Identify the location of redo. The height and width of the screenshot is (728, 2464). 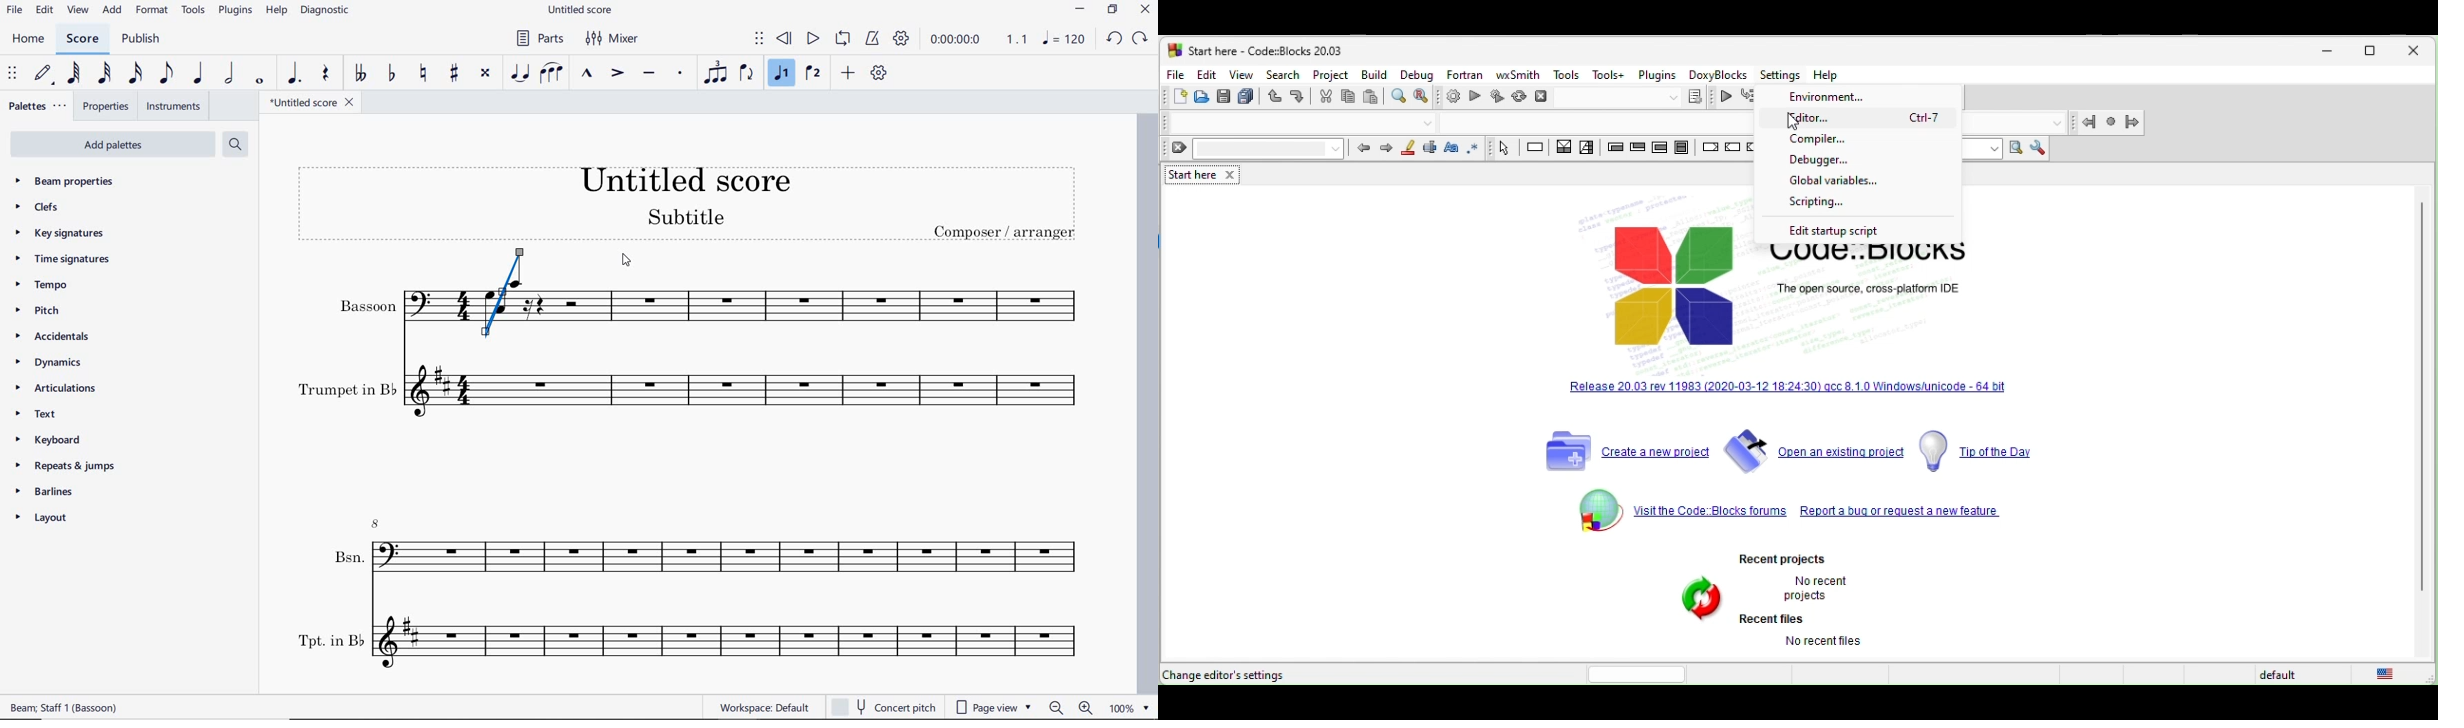
(1300, 97).